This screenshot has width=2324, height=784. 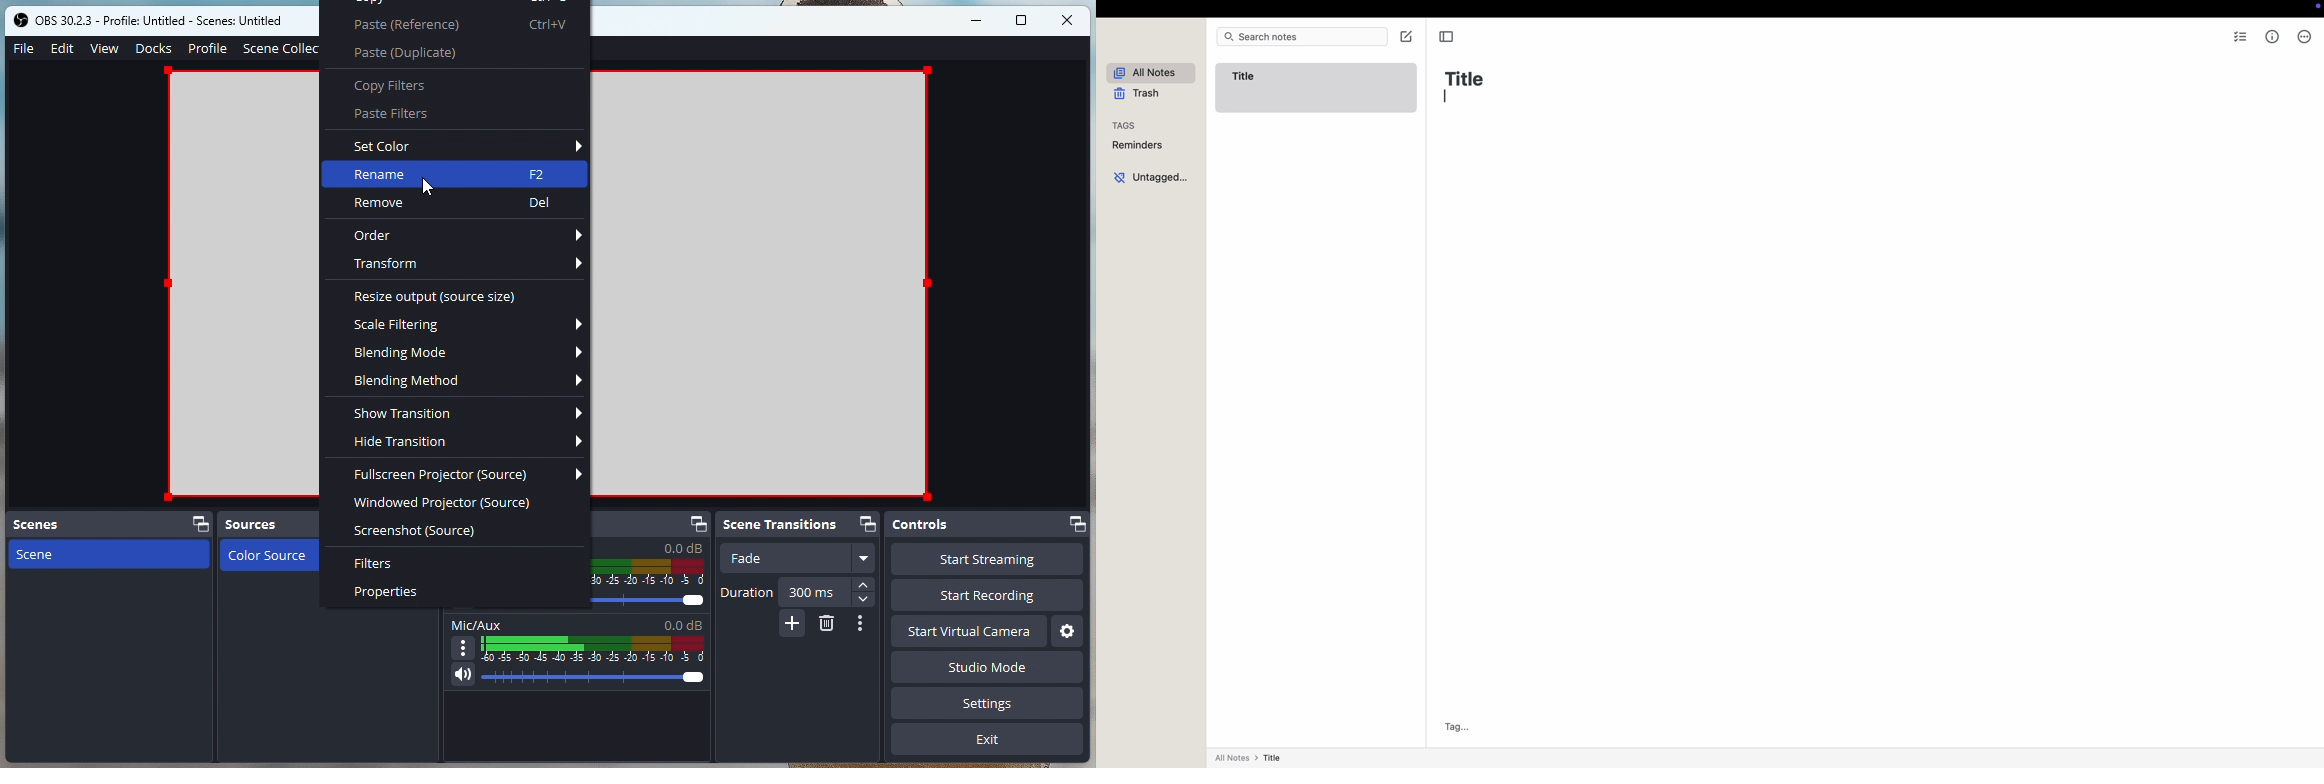 What do you see at coordinates (386, 594) in the screenshot?
I see `Properties` at bounding box center [386, 594].